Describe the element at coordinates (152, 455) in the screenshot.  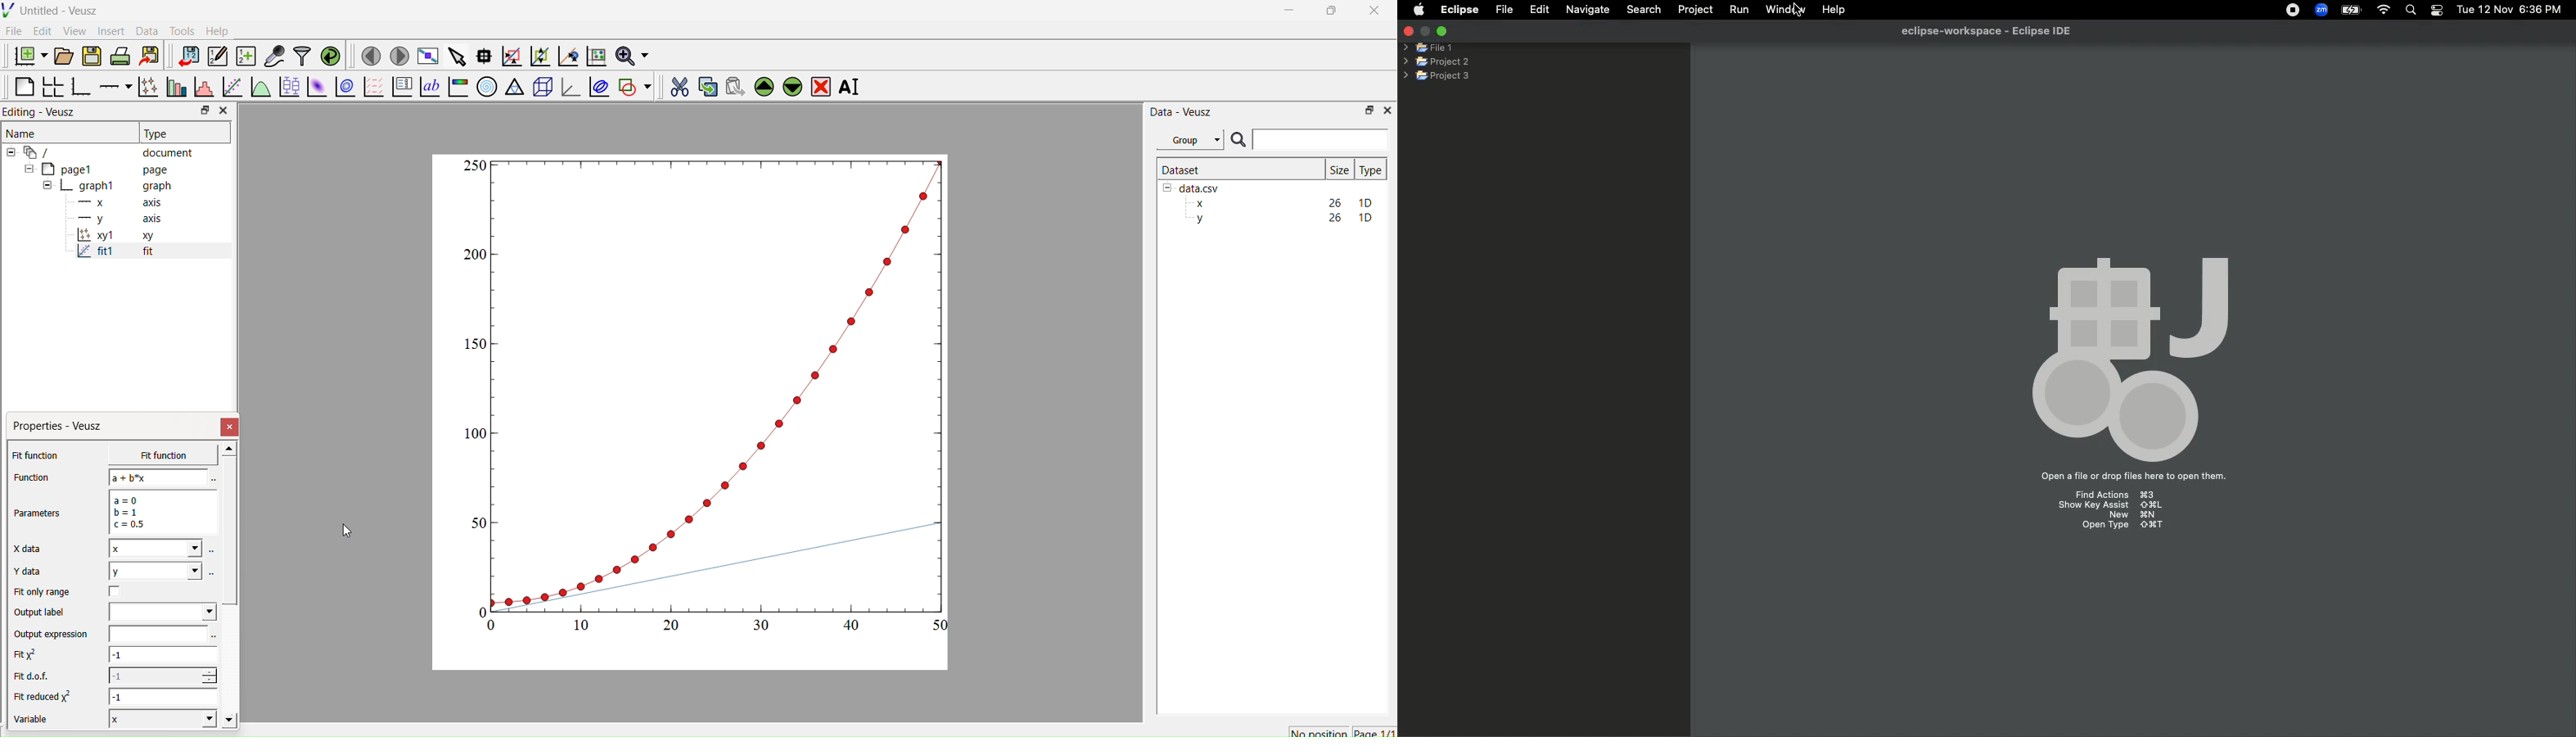
I see `x` at that location.